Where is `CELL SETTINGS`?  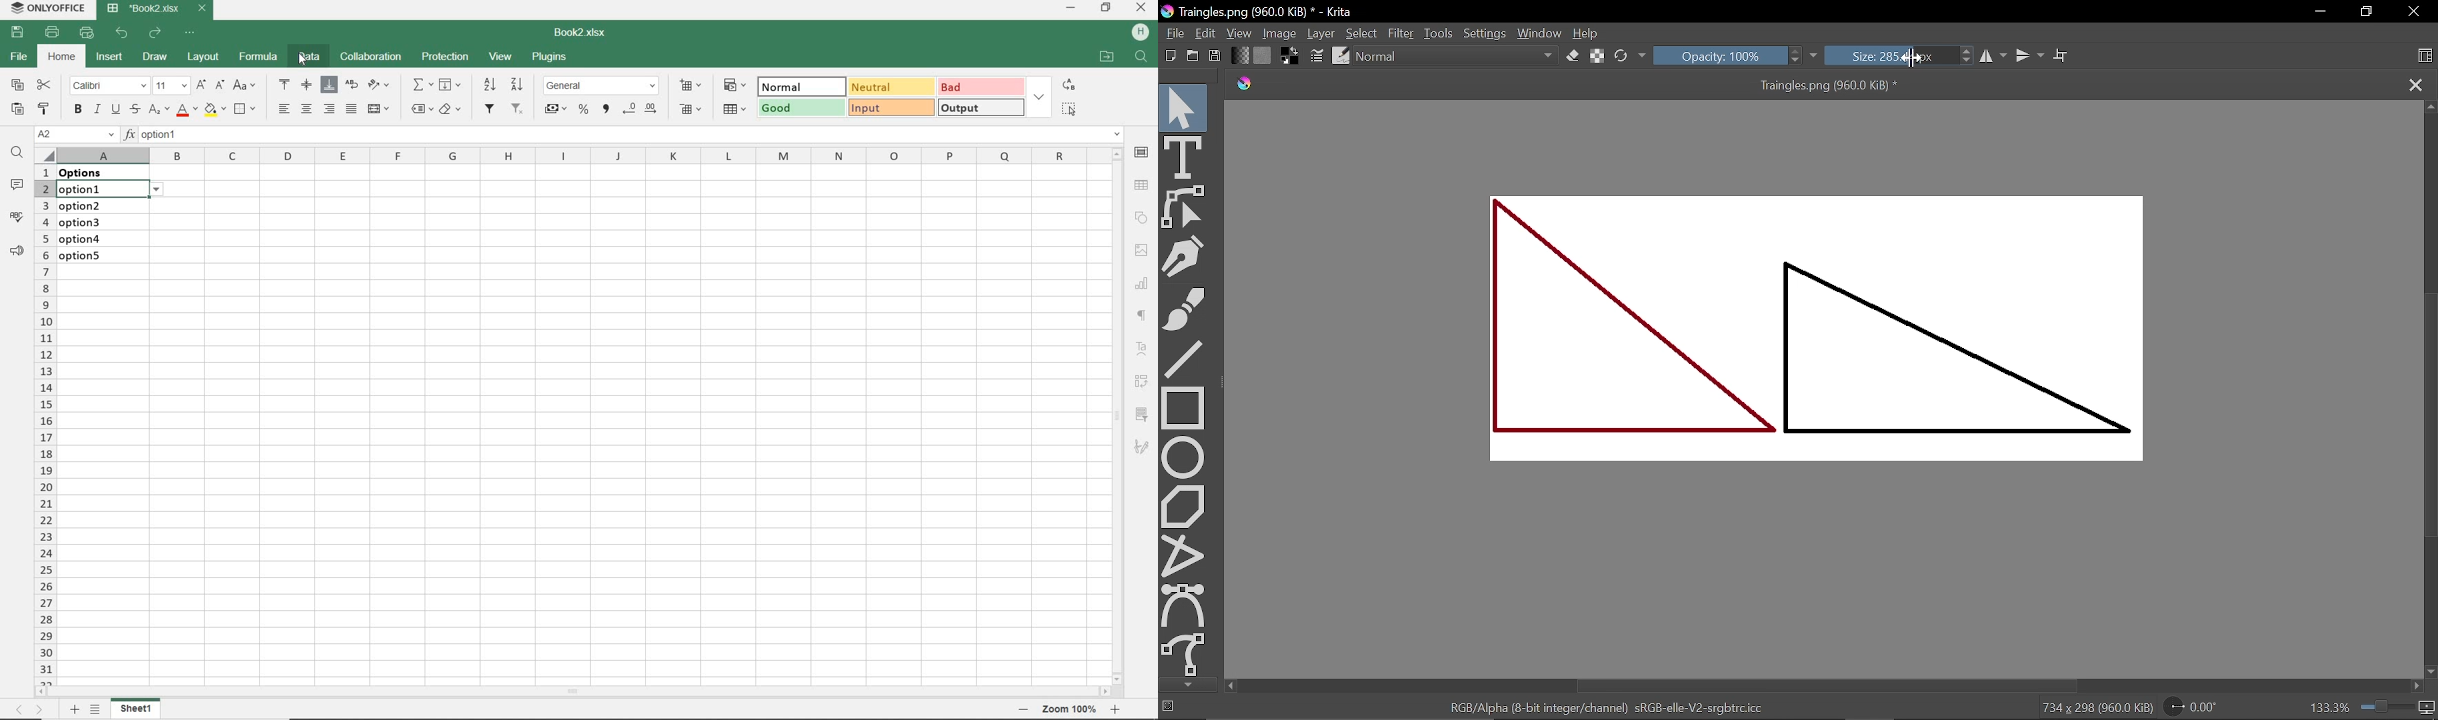 CELL SETTINGS is located at coordinates (1142, 154).